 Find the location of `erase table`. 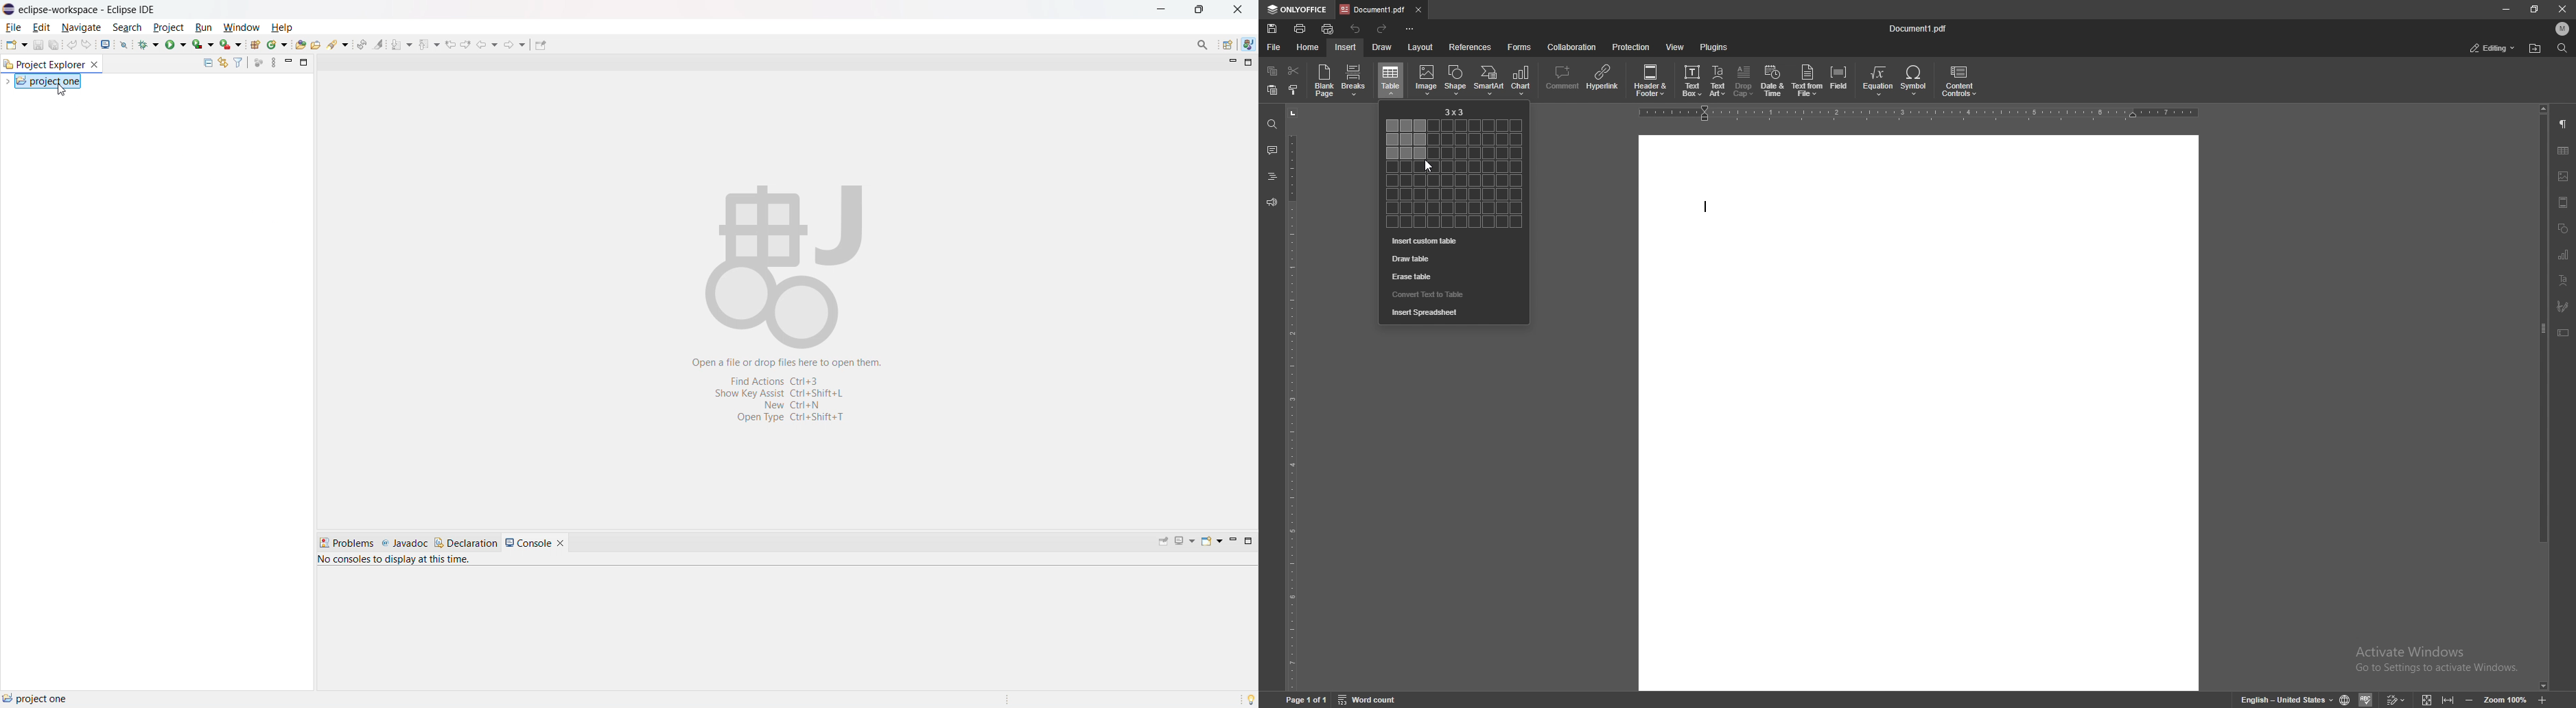

erase table is located at coordinates (1451, 276).